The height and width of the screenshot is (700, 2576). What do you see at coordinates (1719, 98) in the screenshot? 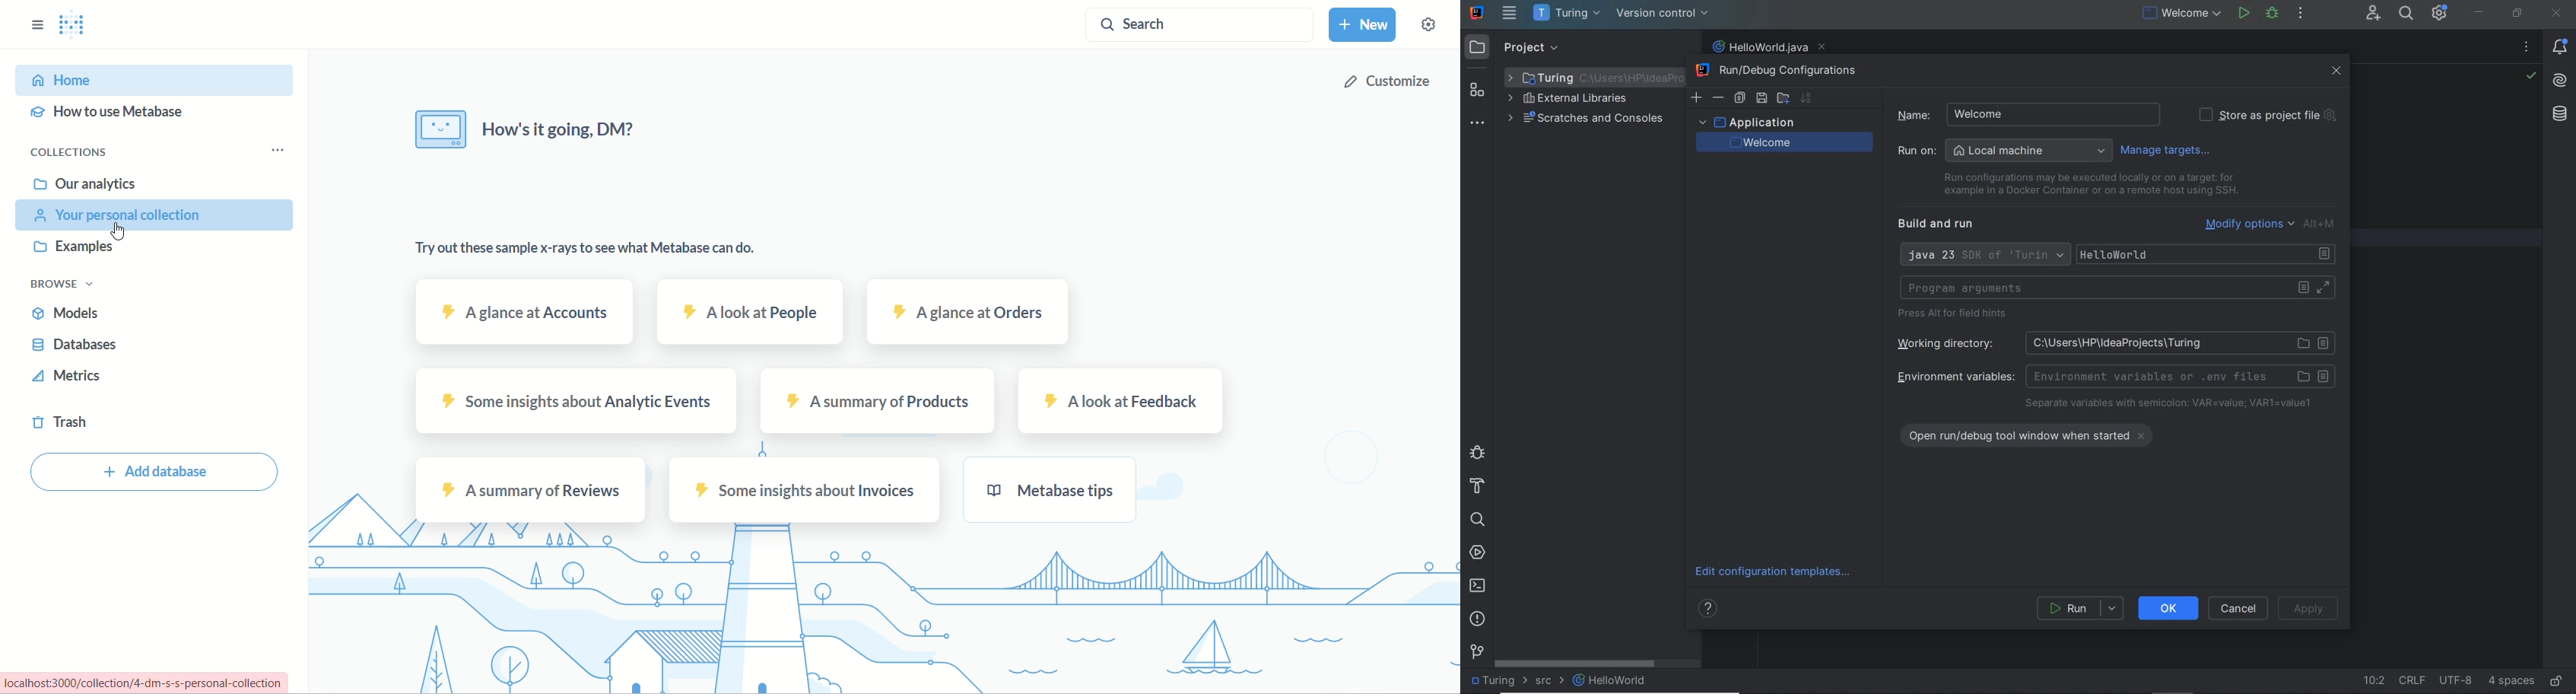
I see `REMOVE CONFIGURATION` at bounding box center [1719, 98].